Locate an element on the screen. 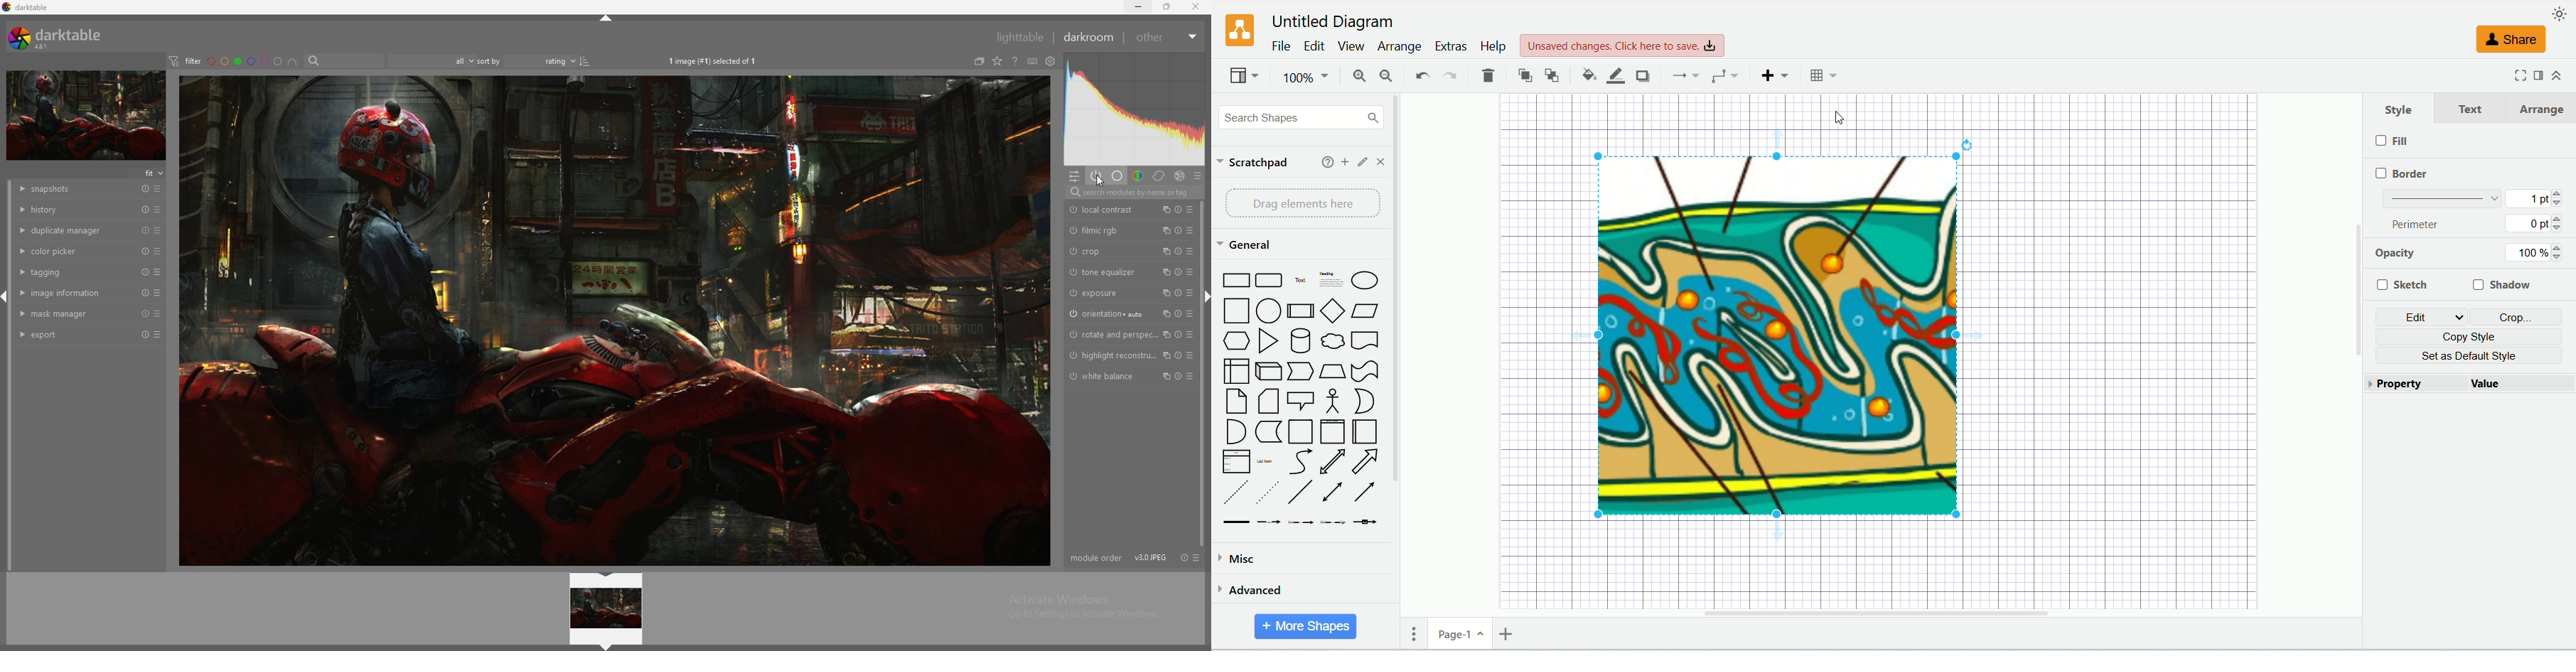 The image size is (2576, 672). add is located at coordinates (1345, 161).